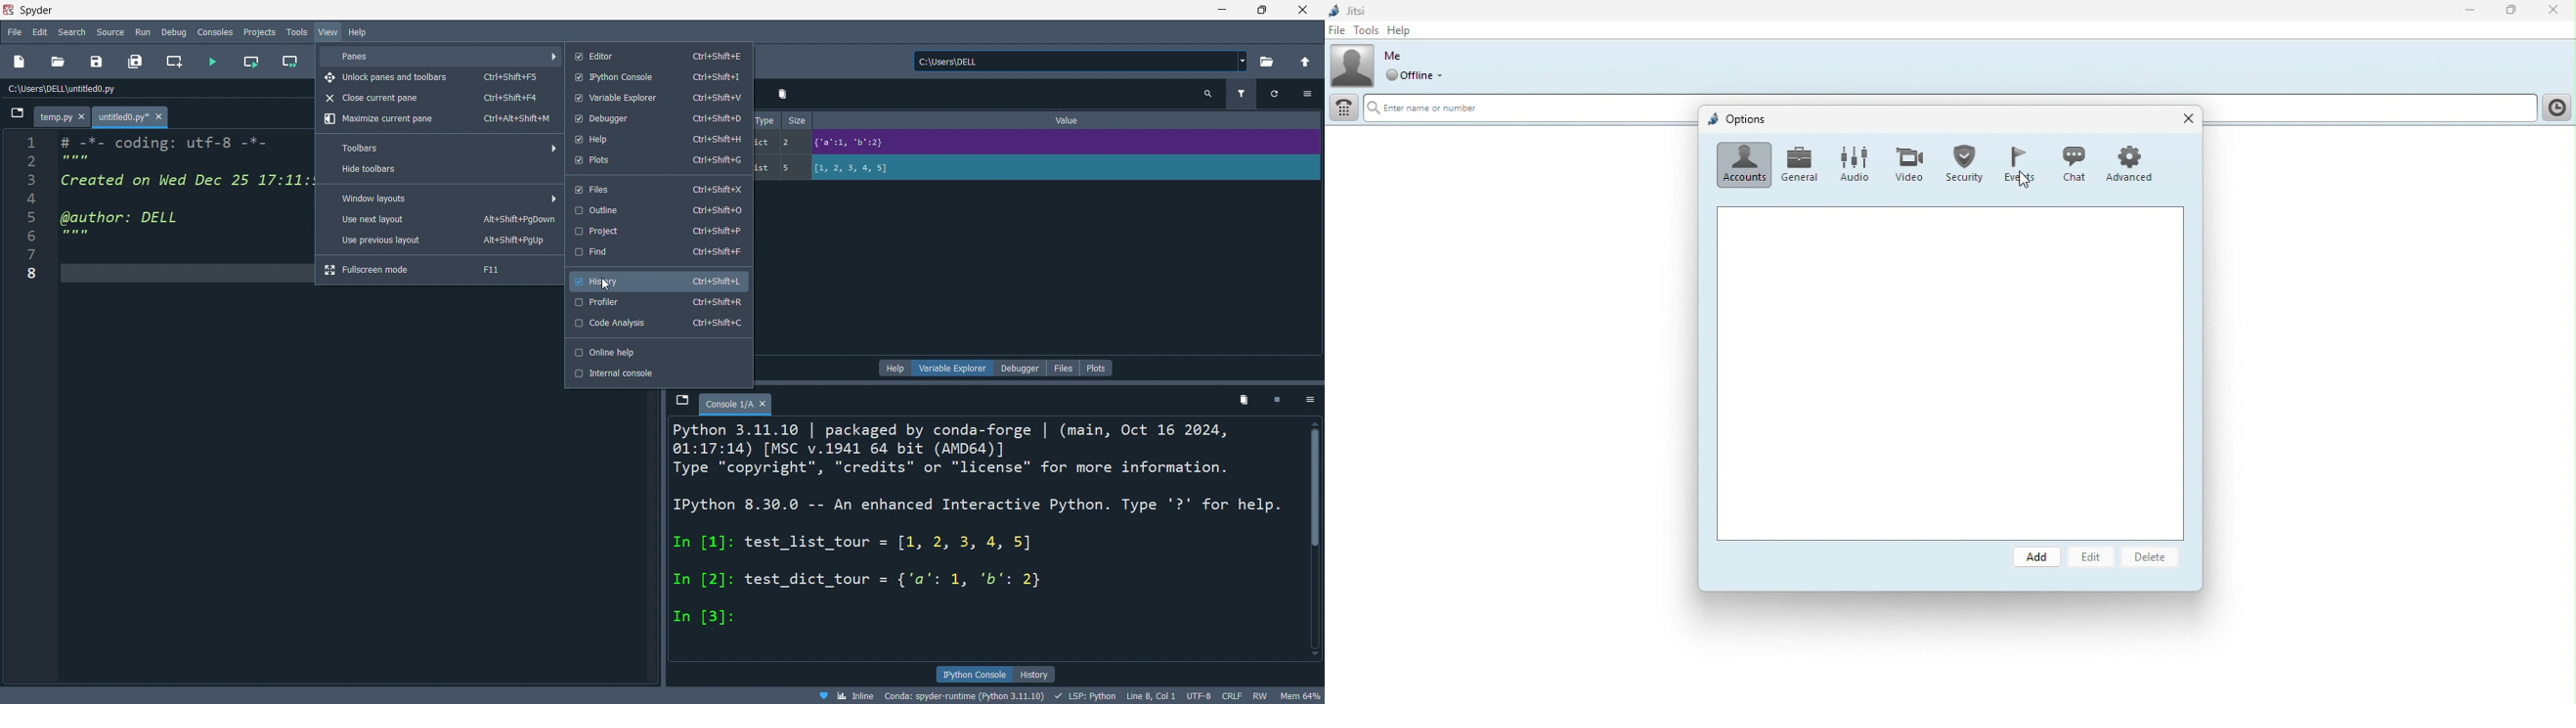  What do you see at coordinates (598, 10) in the screenshot?
I see `Spyder` at bounding box center [598, 10].